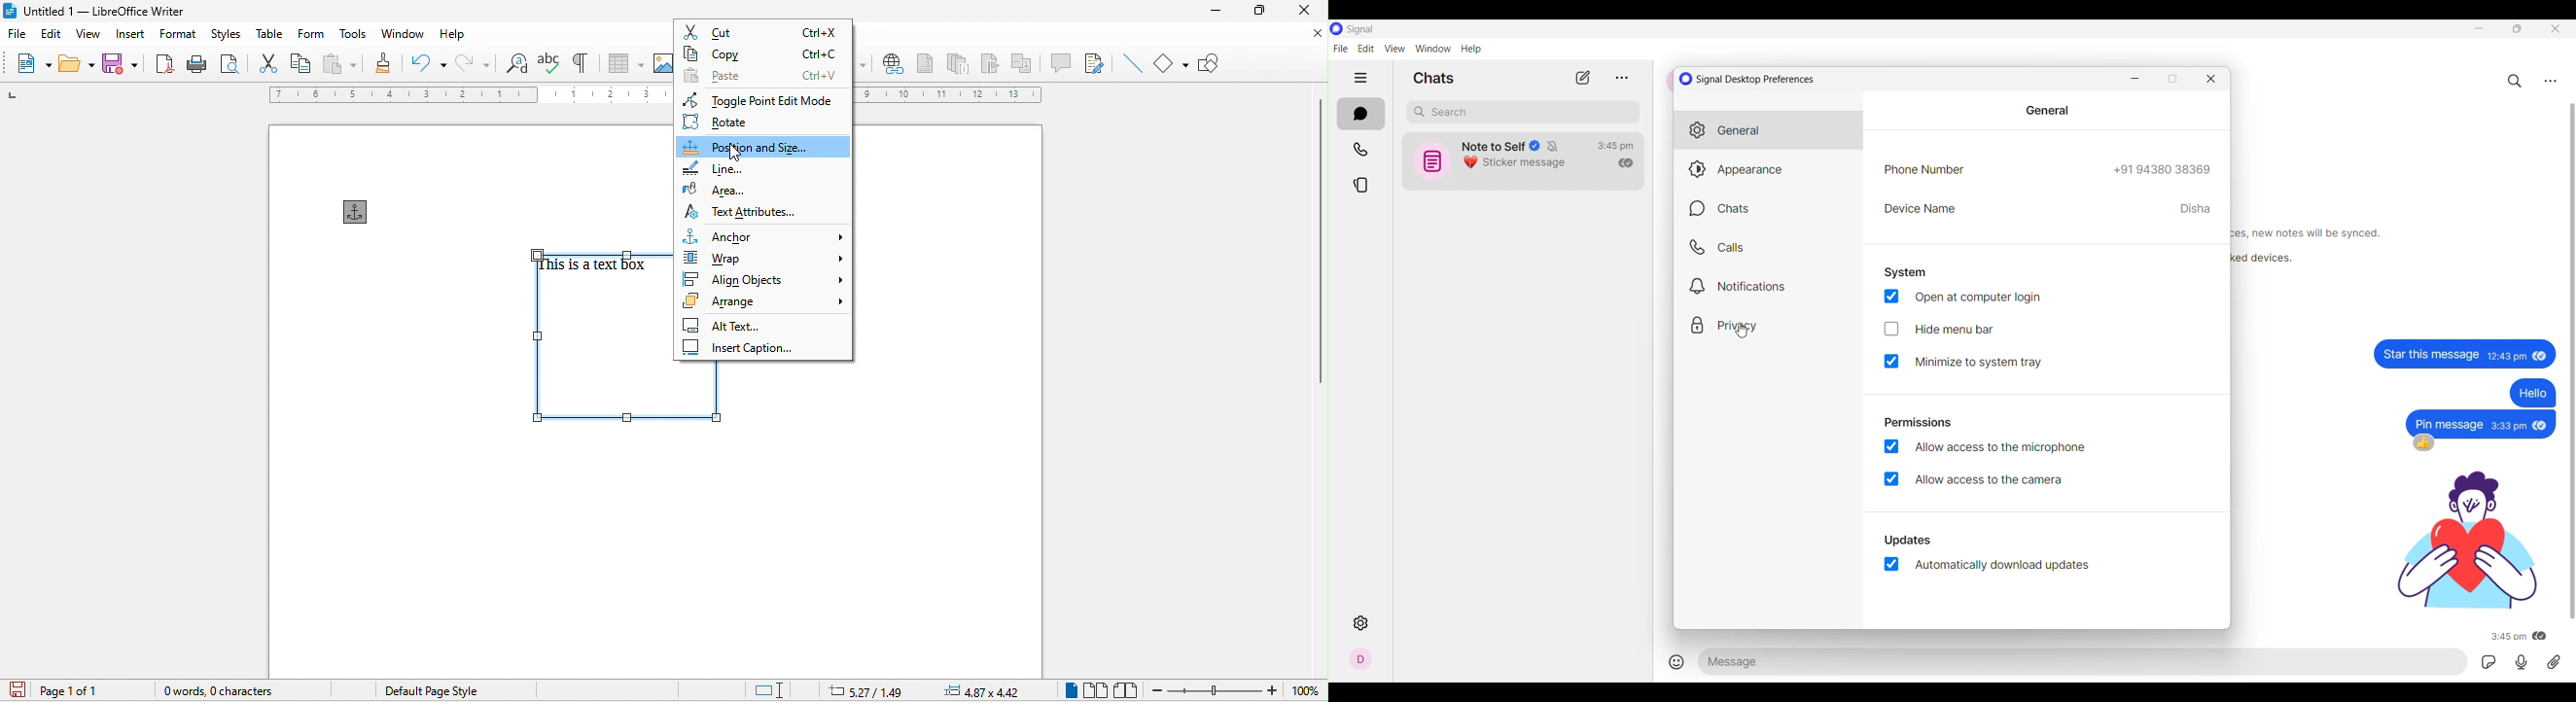 The image size is (2576, 728). I want to click on insert caption, so click(744, 346).